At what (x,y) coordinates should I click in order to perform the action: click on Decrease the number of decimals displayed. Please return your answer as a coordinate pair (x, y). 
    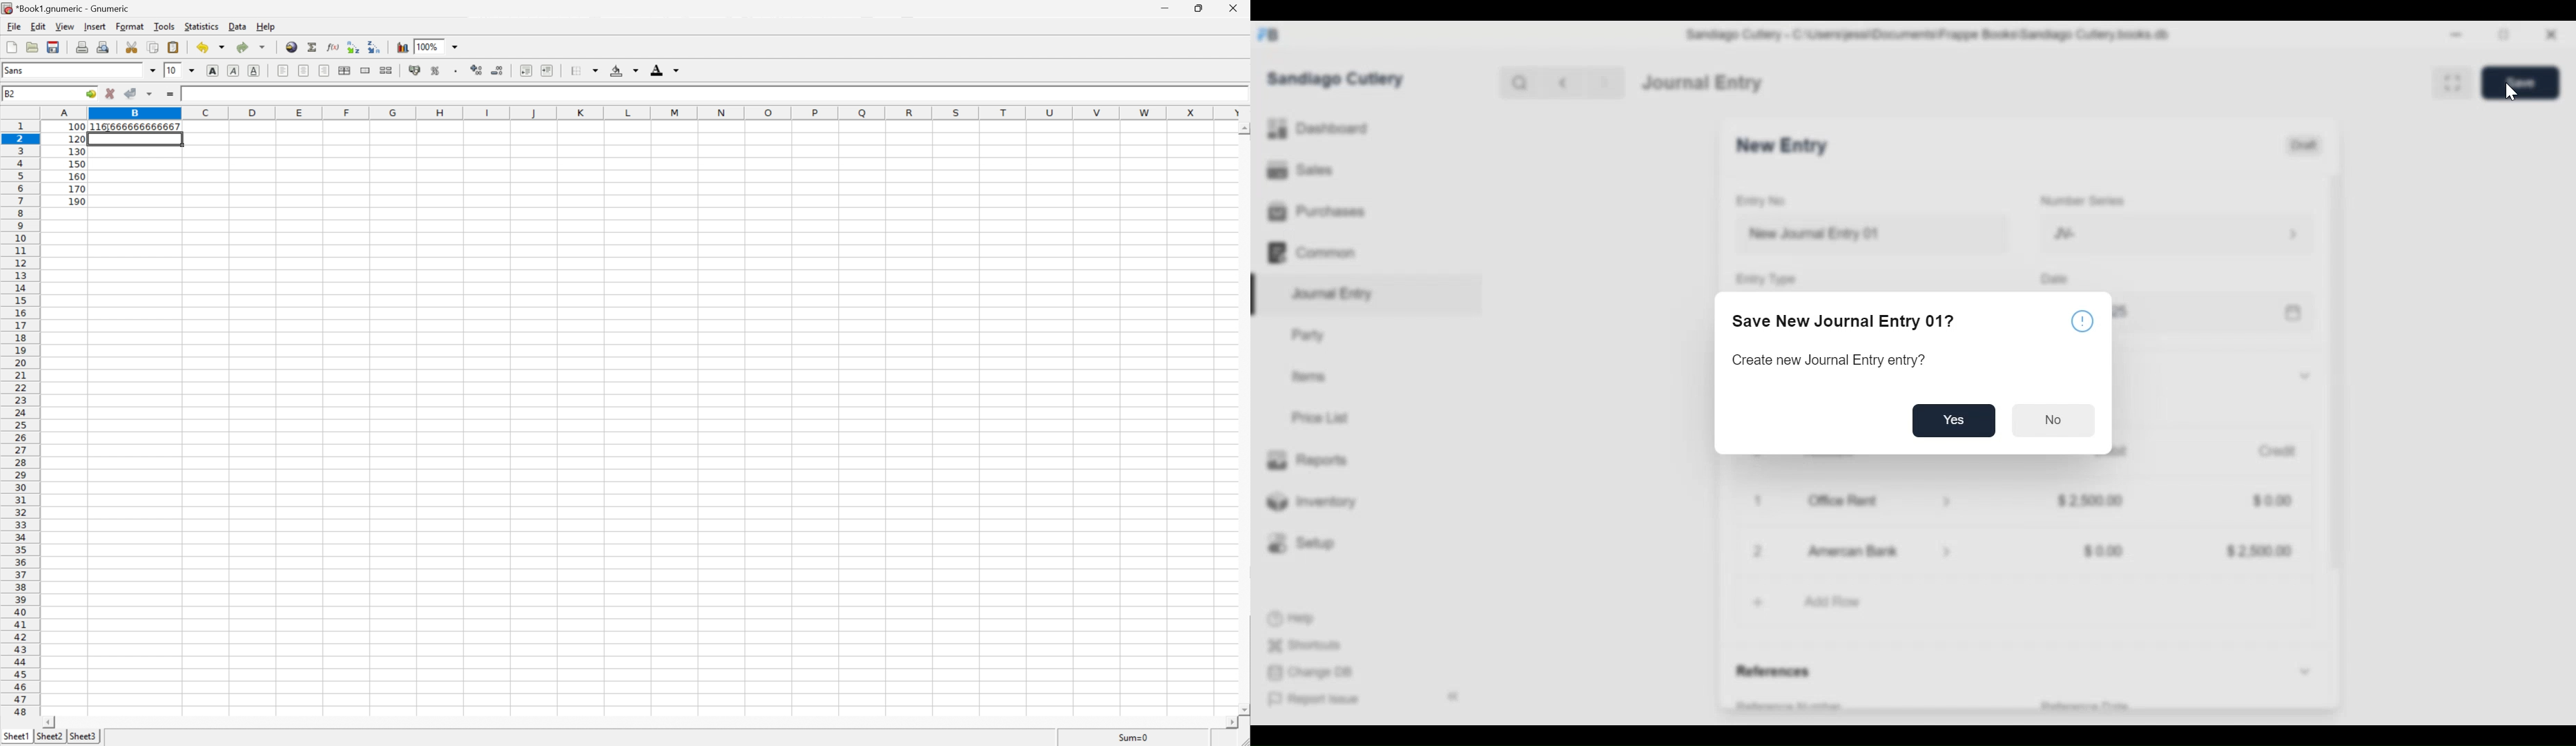
    Looking at the image, I should click on (499, 71).